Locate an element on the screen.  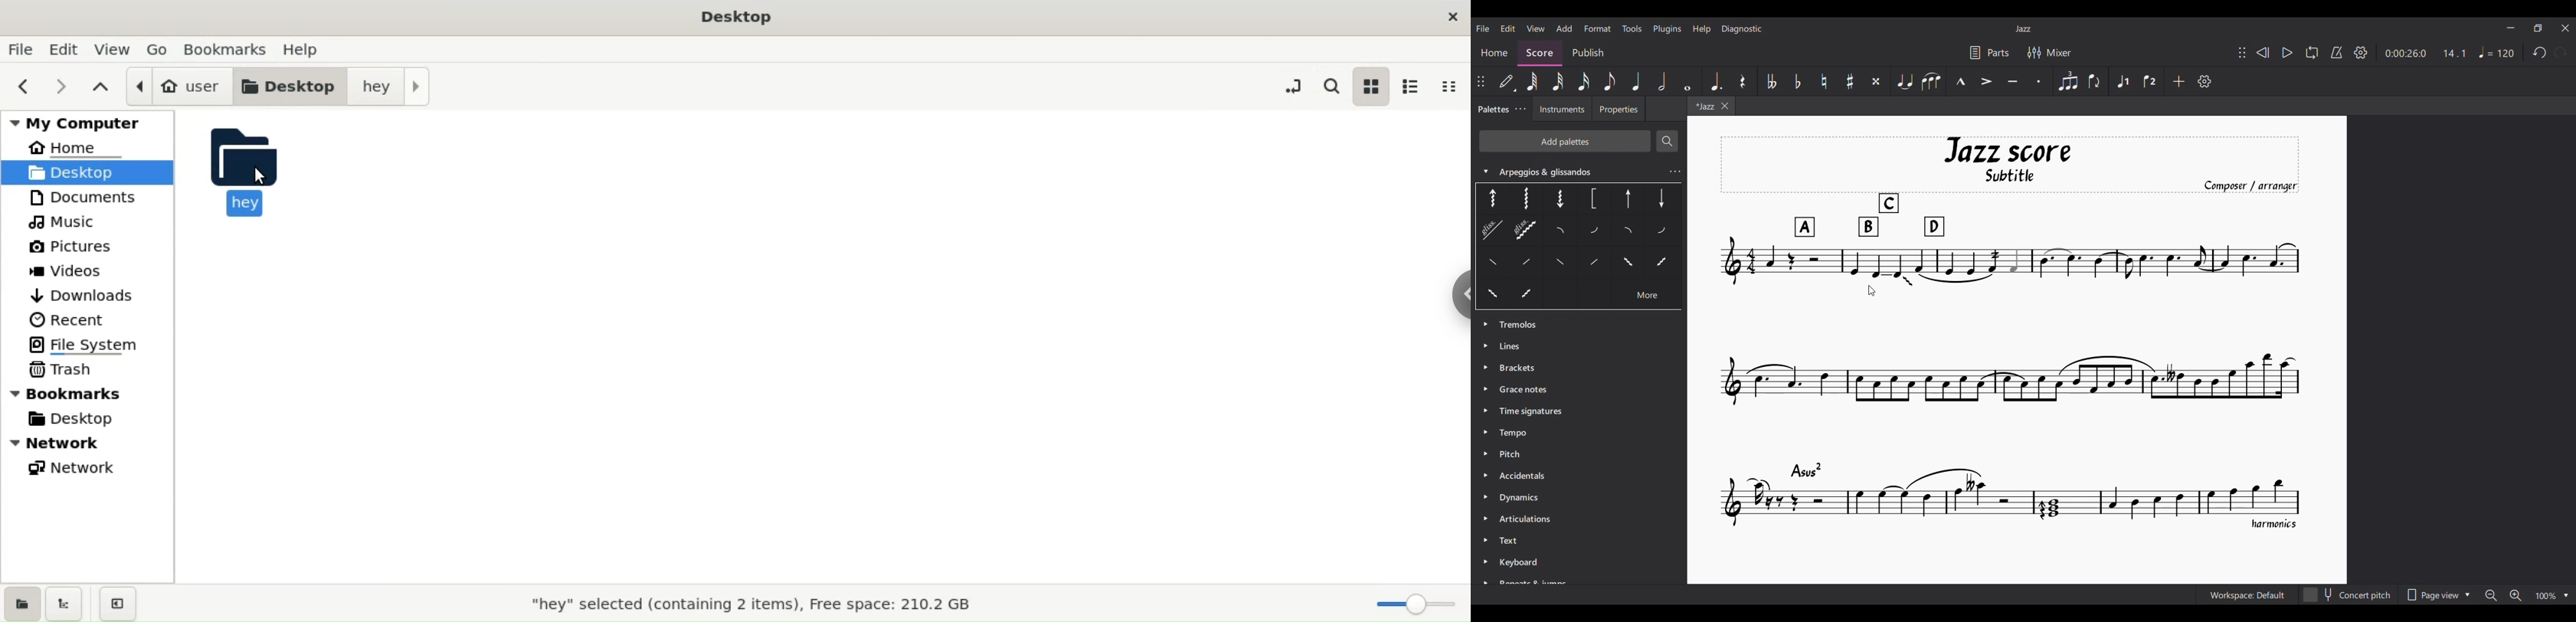
Minimize is located at coordinates (2511, 28).